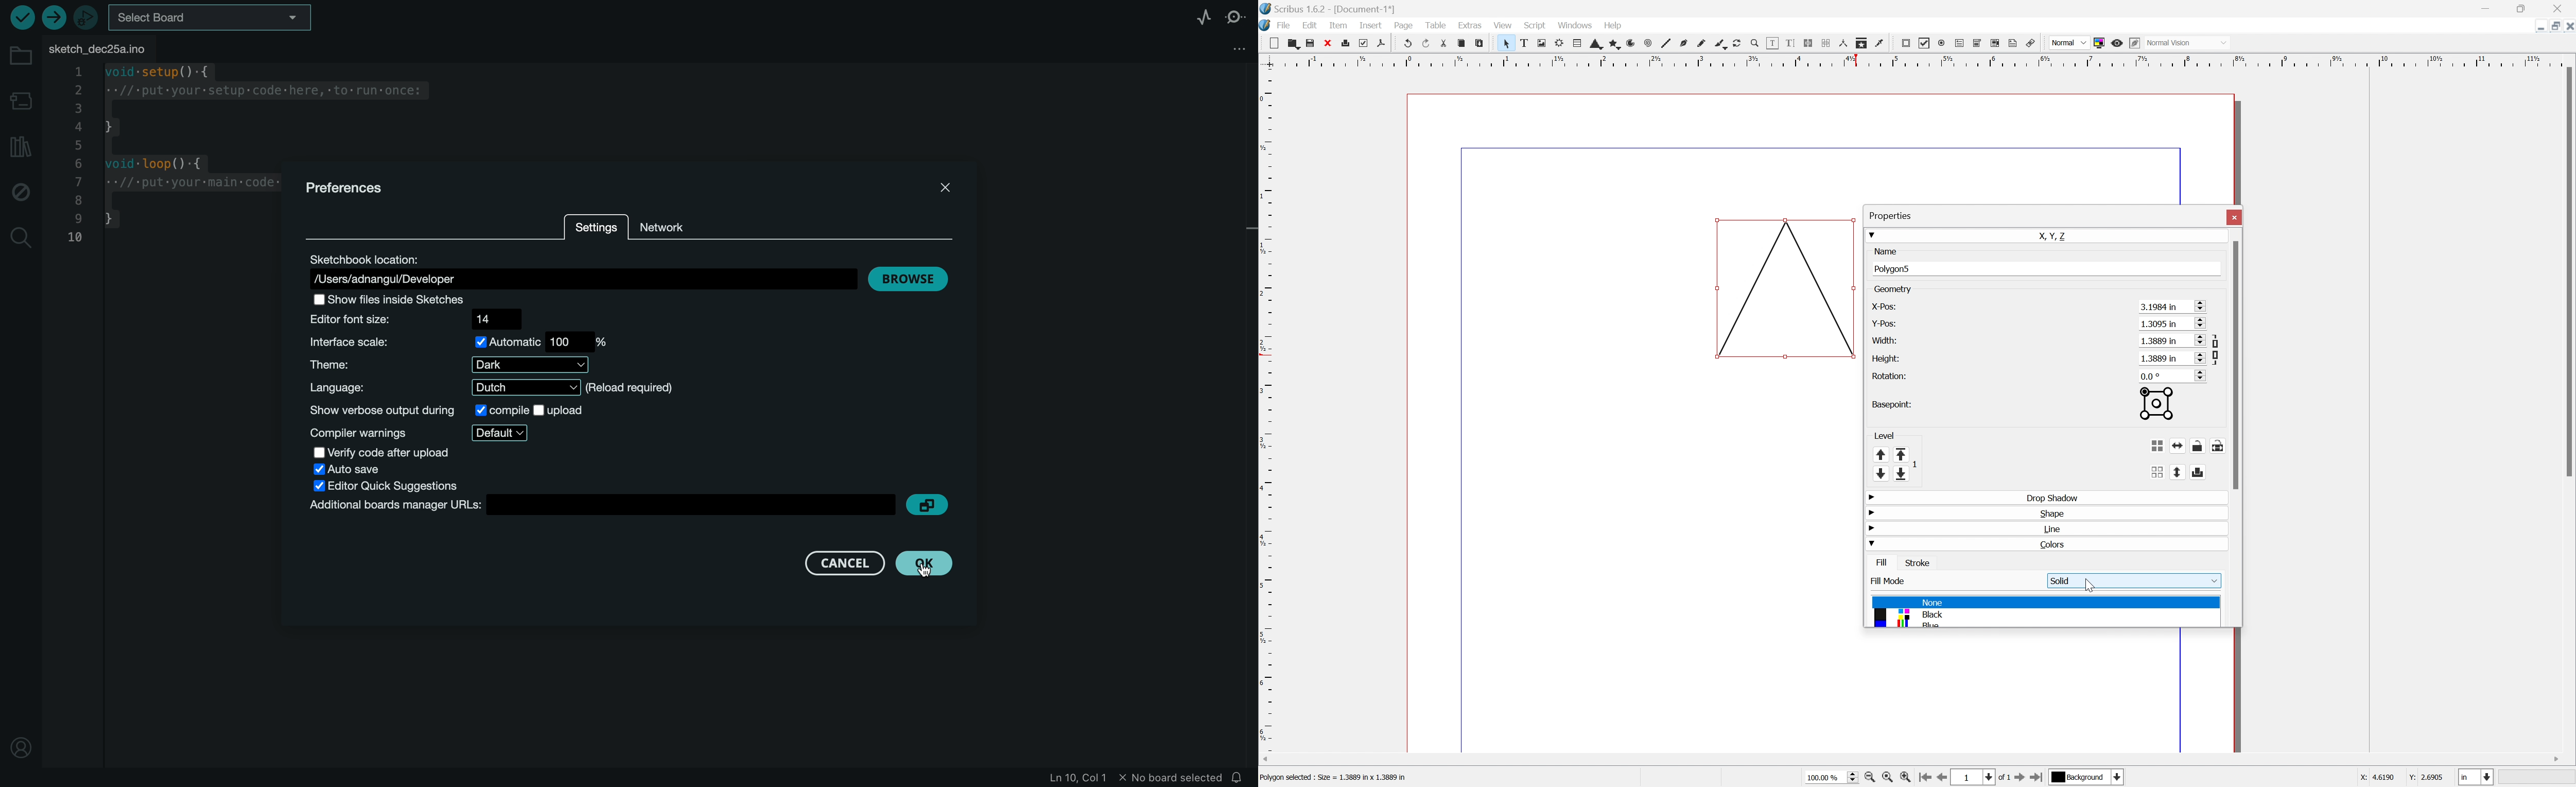 The width and height of the screenshot is (2576, 812). What do you see at coordinates (2032, 42) in the screenshot?
I see `Link annotation` at bounding box center [2032, 42].